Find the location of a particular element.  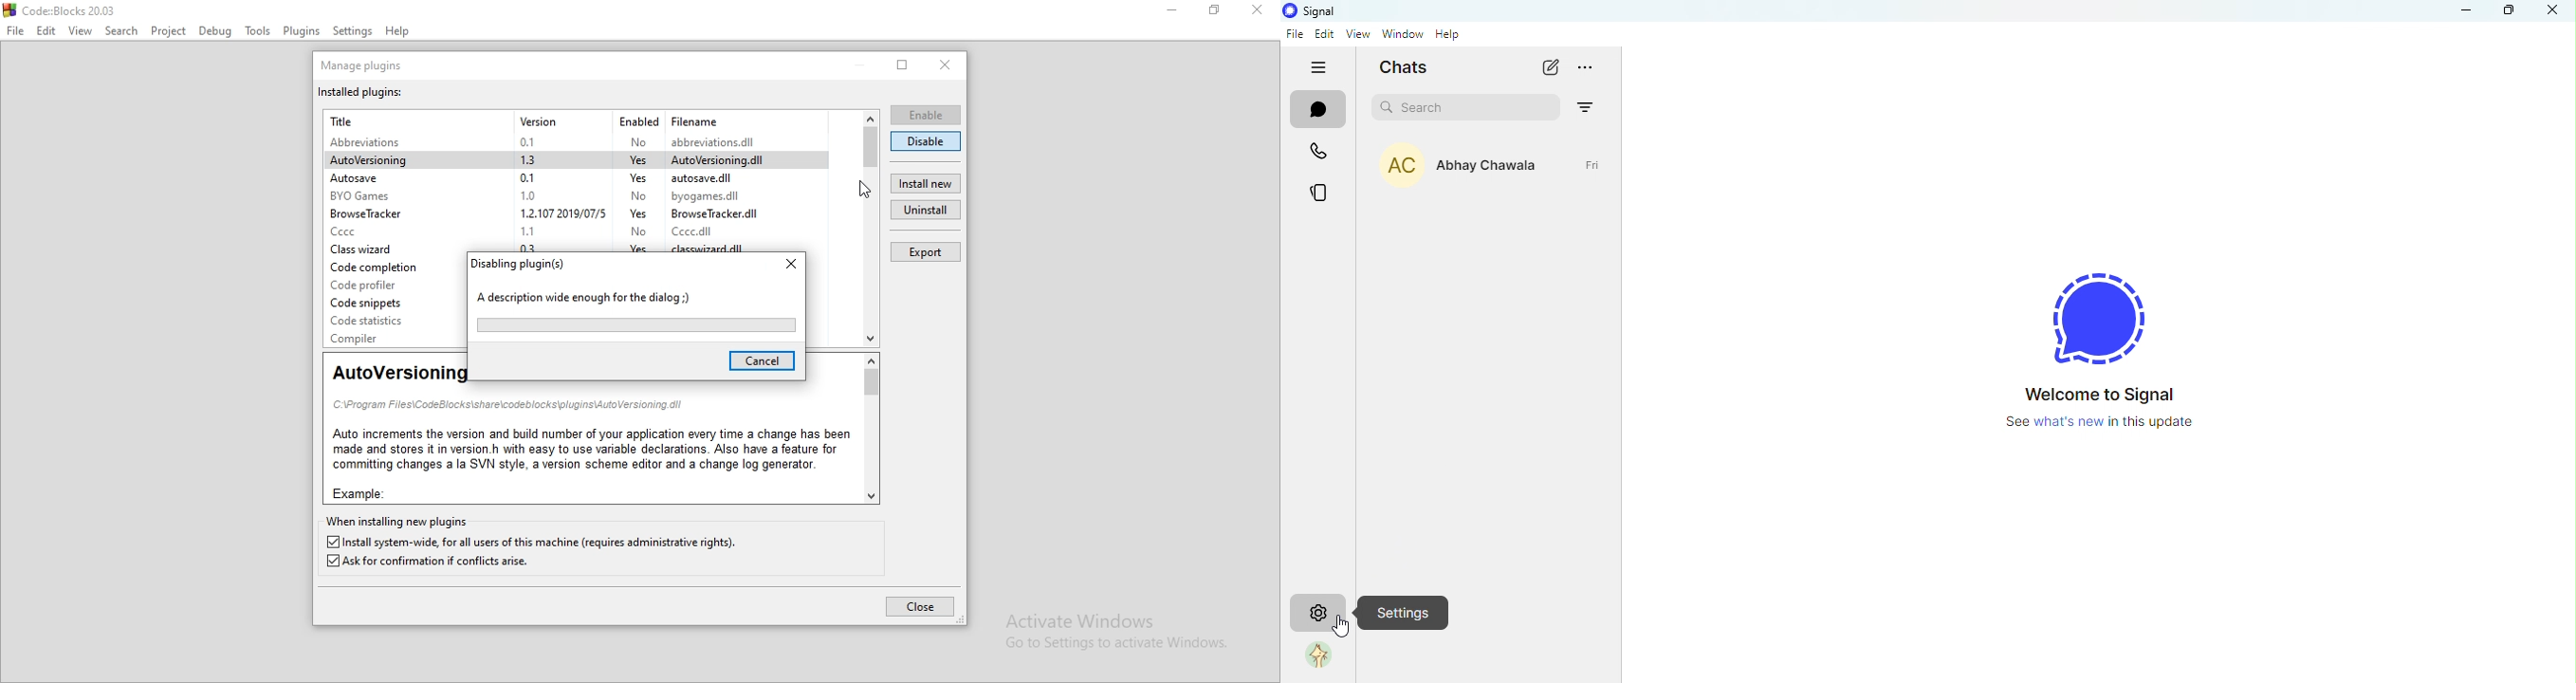

1.0 is located at coordinates (529, 194).